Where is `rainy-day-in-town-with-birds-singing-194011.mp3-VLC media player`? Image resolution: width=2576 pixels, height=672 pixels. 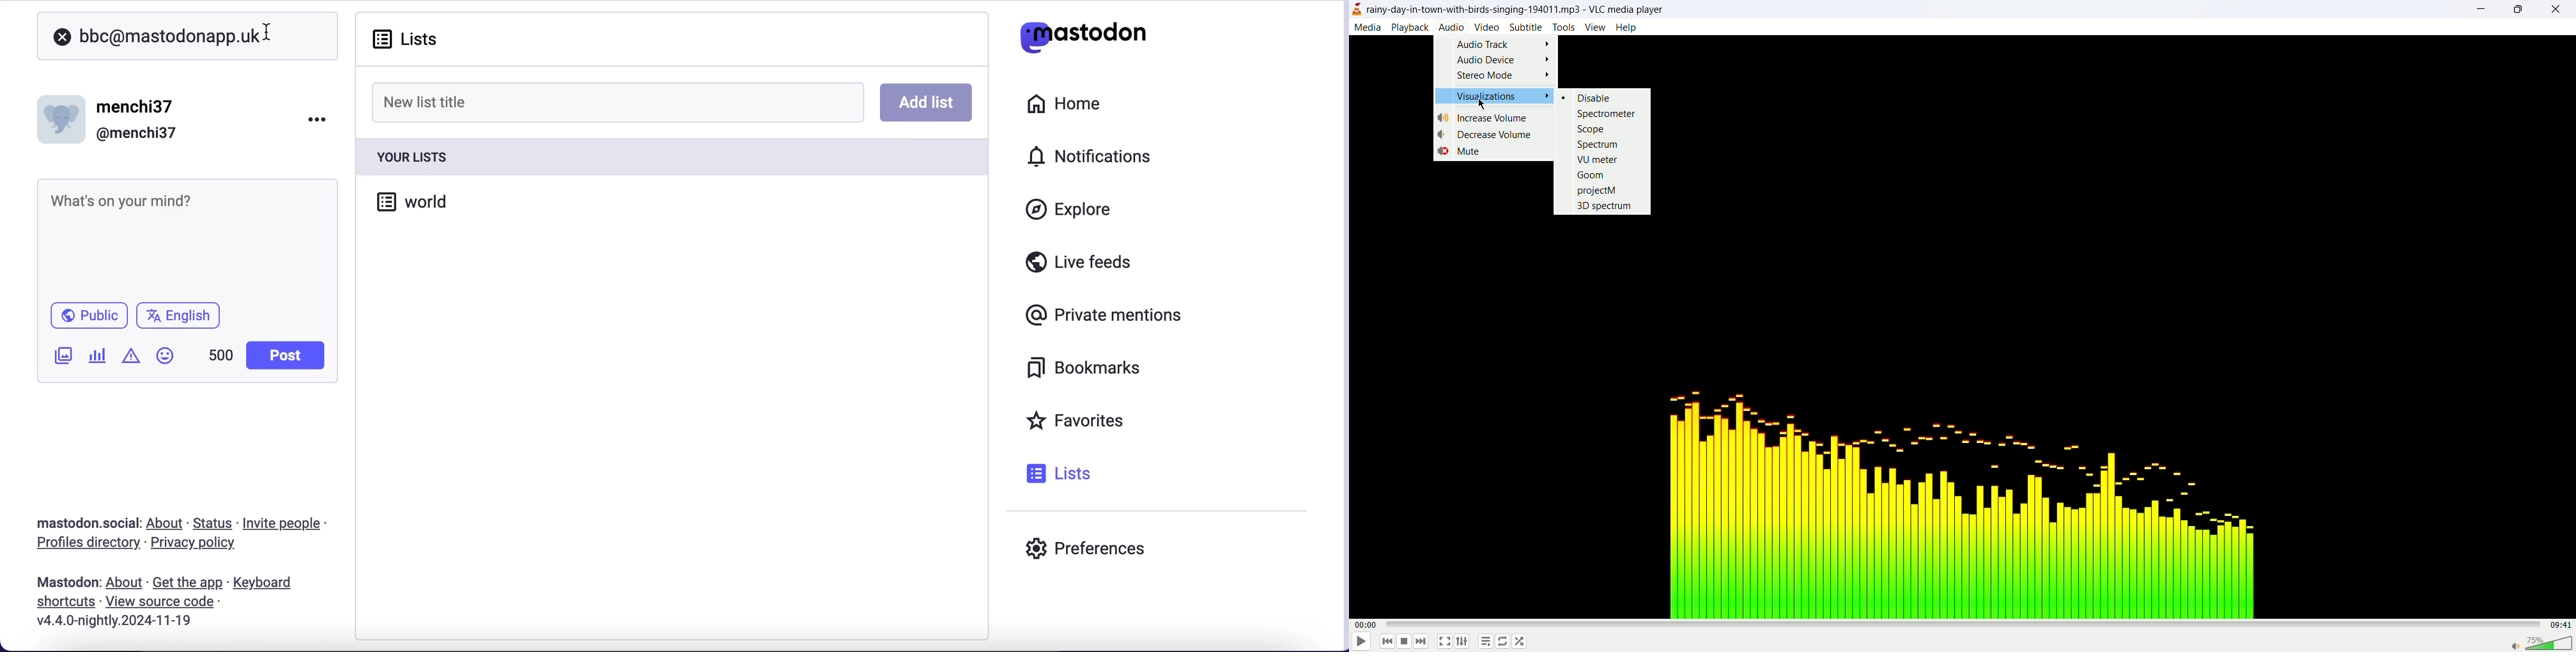
rainy-day-in-town-with-birds-singing-194011.mp3-VLC media player is located at coordinates (1517, 9).